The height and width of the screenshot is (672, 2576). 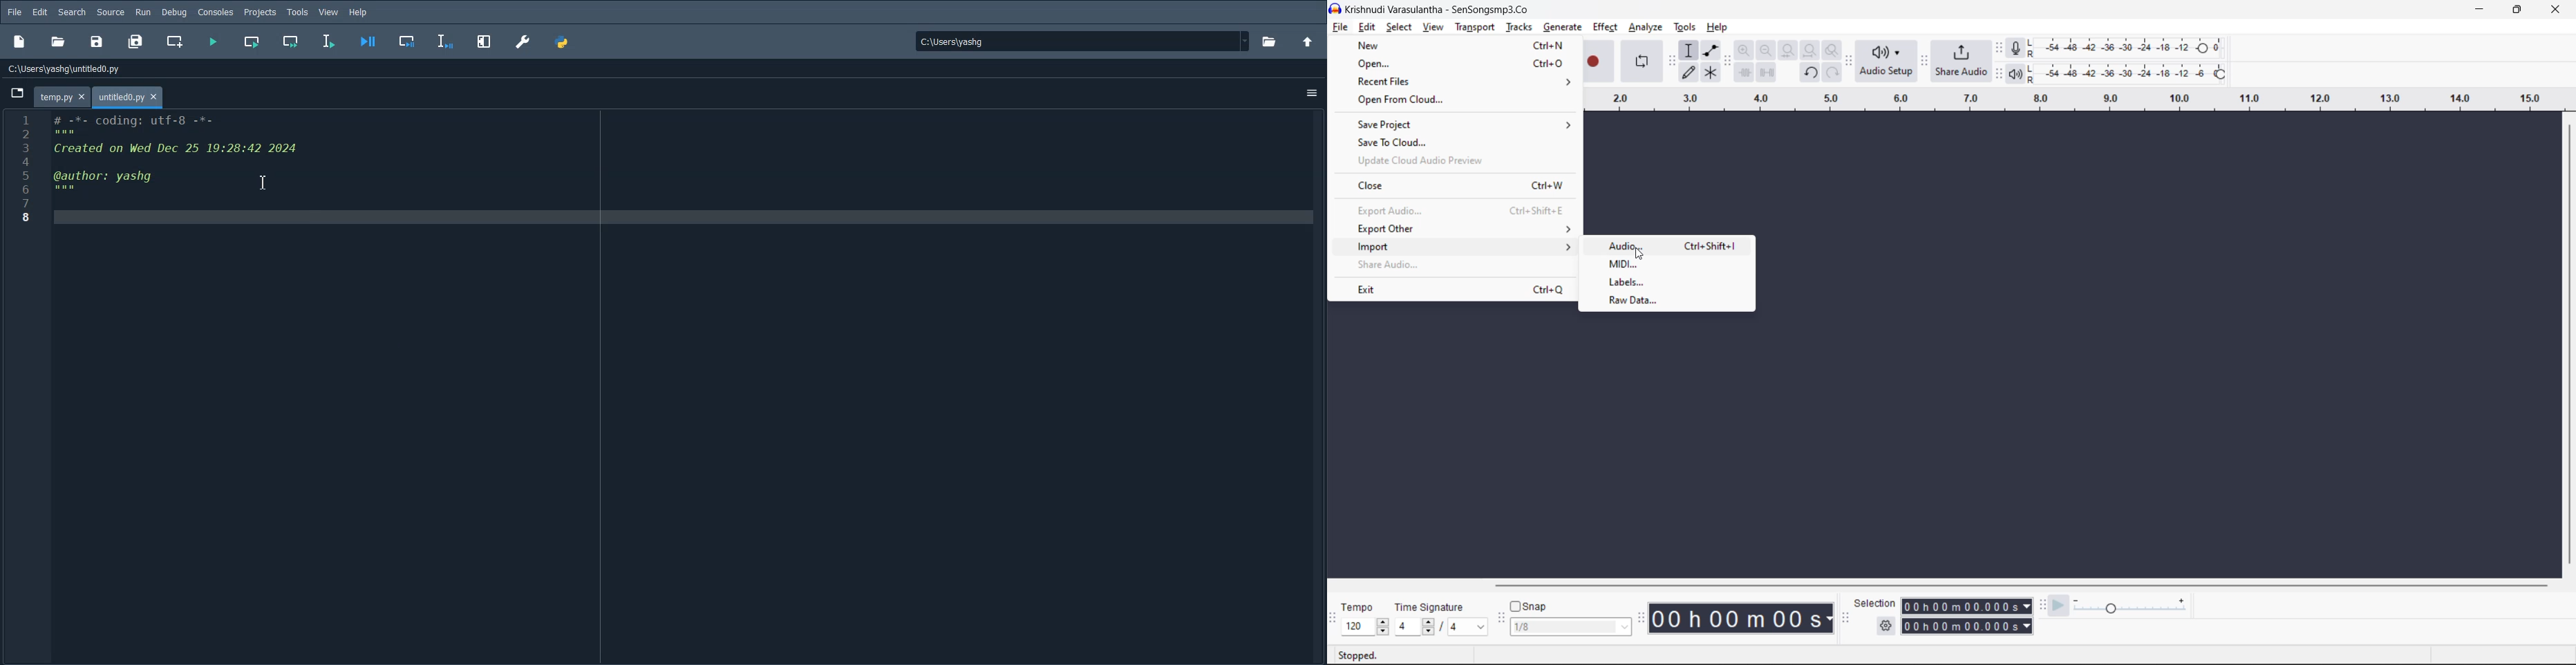 What do you see at coordinates (1435, 10) in the screenshot?
I see `Krishnudi Varasulantha - SenSongsmp3.Co` at bounding box center [1435, 10].